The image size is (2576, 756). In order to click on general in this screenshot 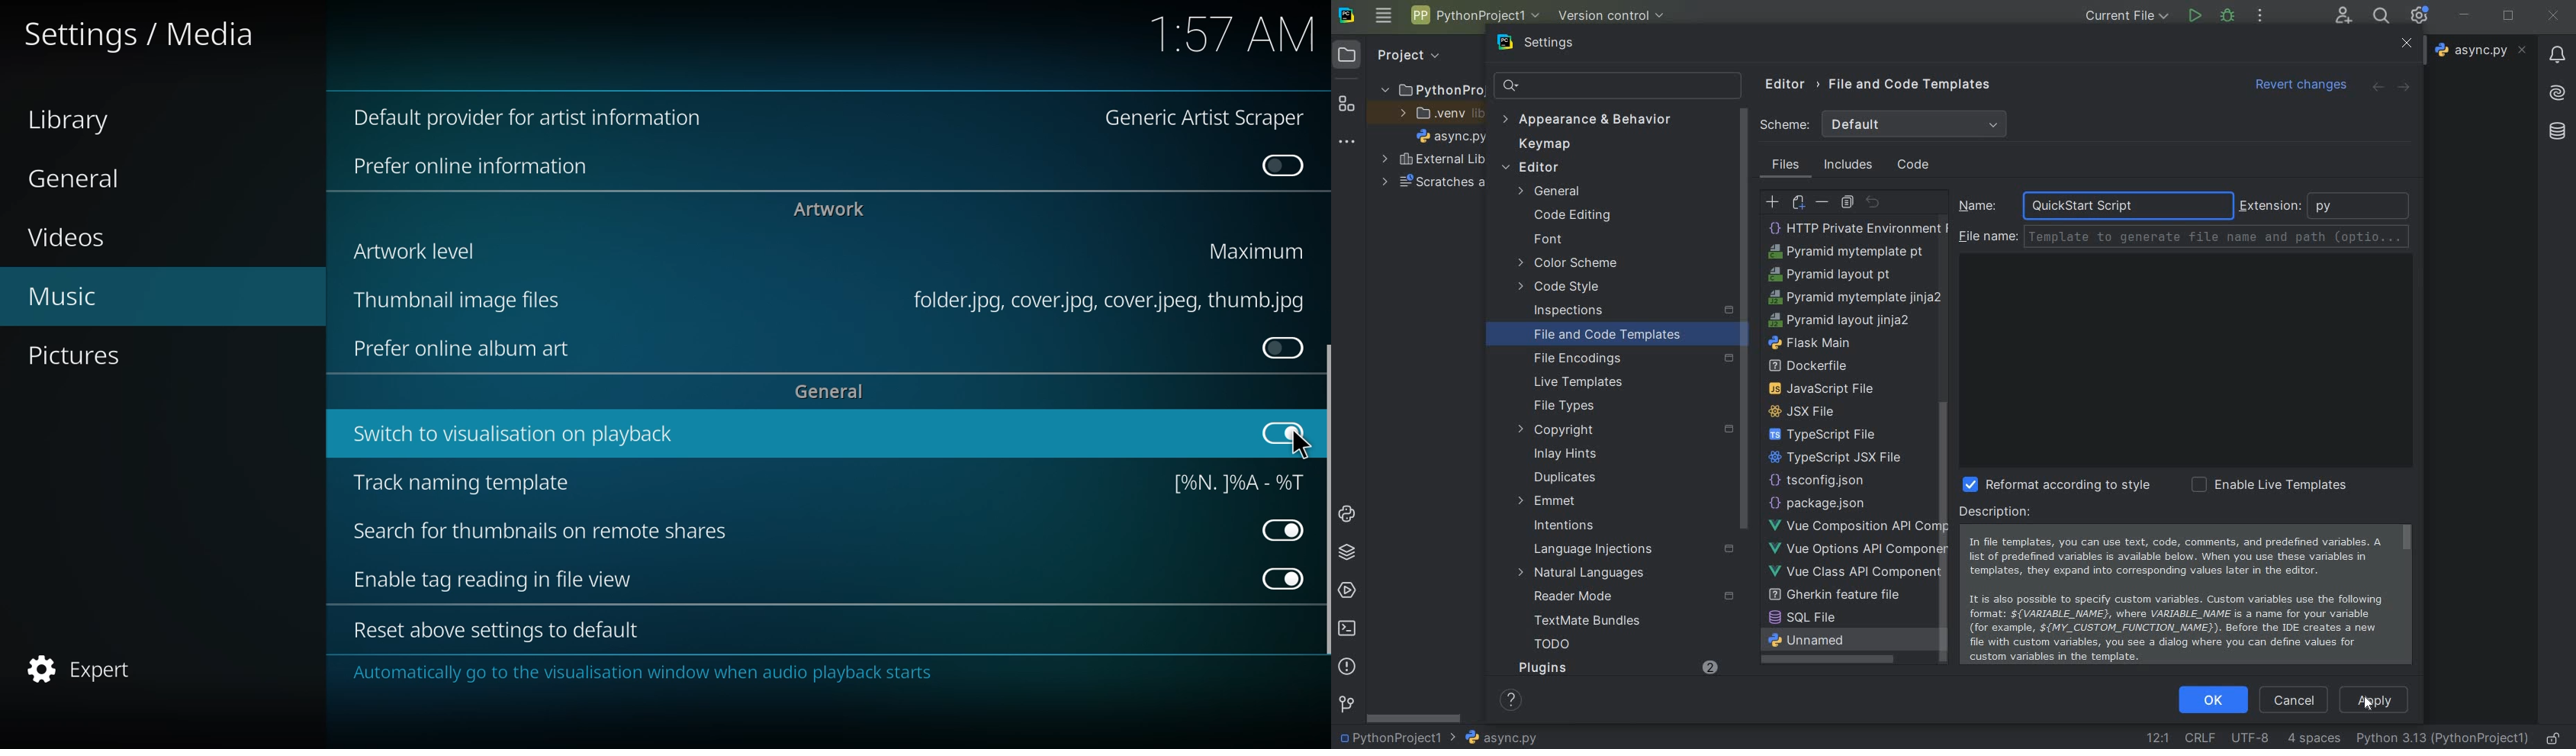, I will do `click(76, 179)`.